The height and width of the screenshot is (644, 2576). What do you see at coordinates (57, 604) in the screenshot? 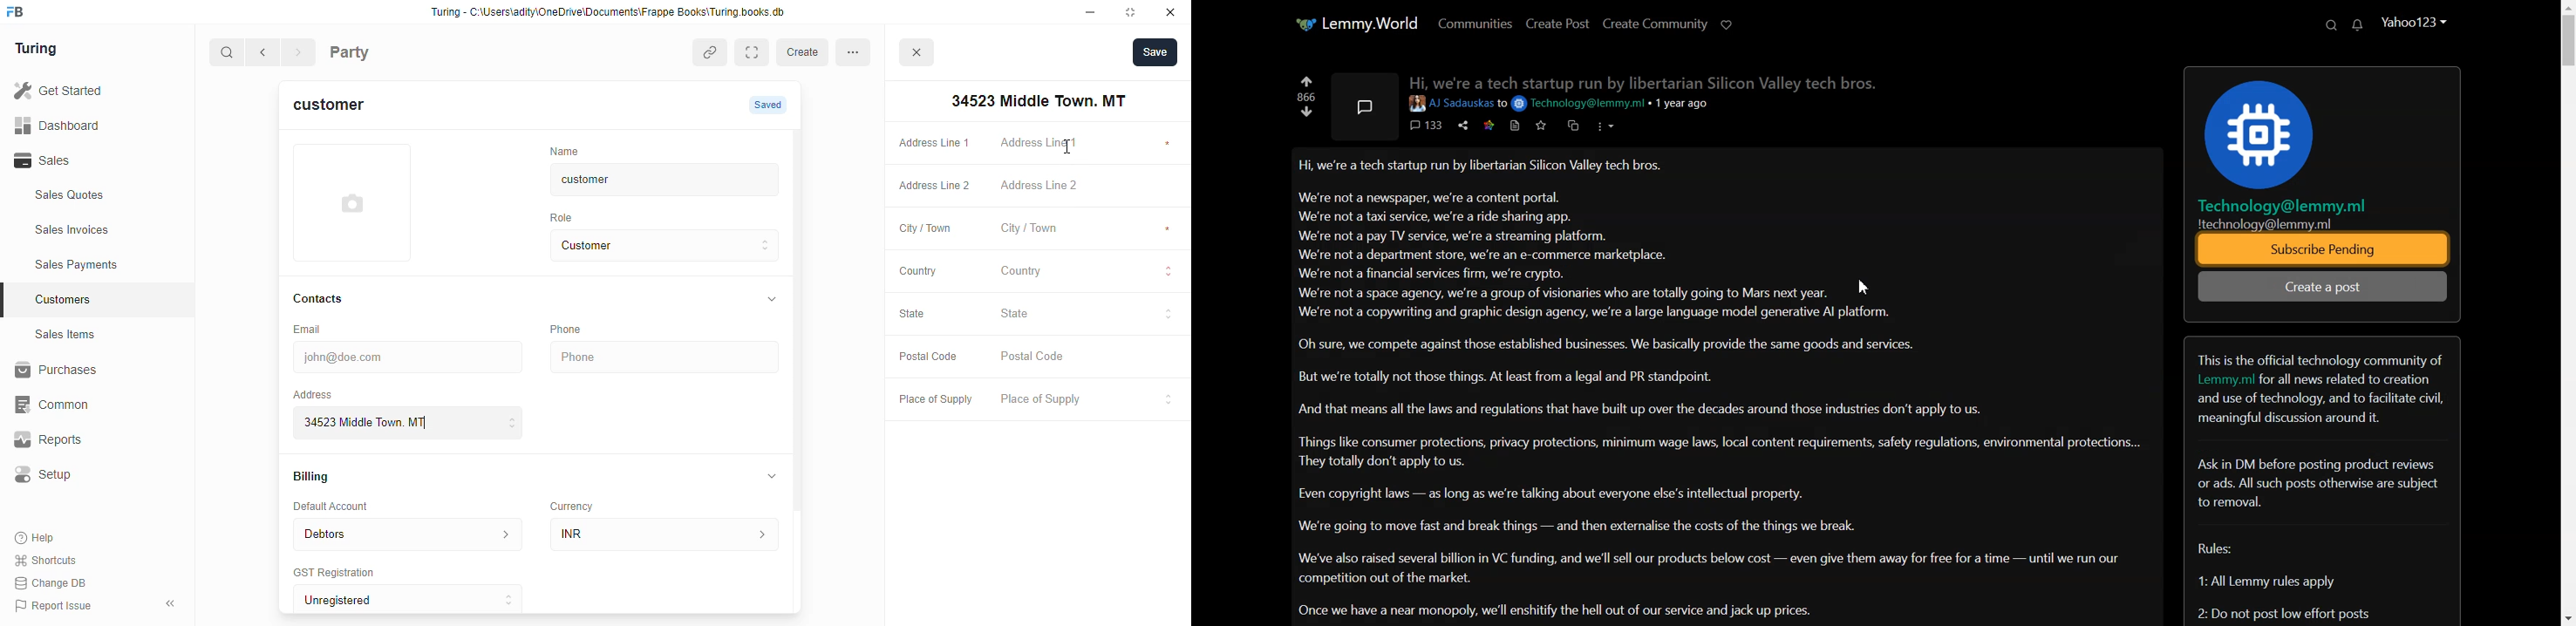
I see `Report Issue` at bounding box center [57, 604].